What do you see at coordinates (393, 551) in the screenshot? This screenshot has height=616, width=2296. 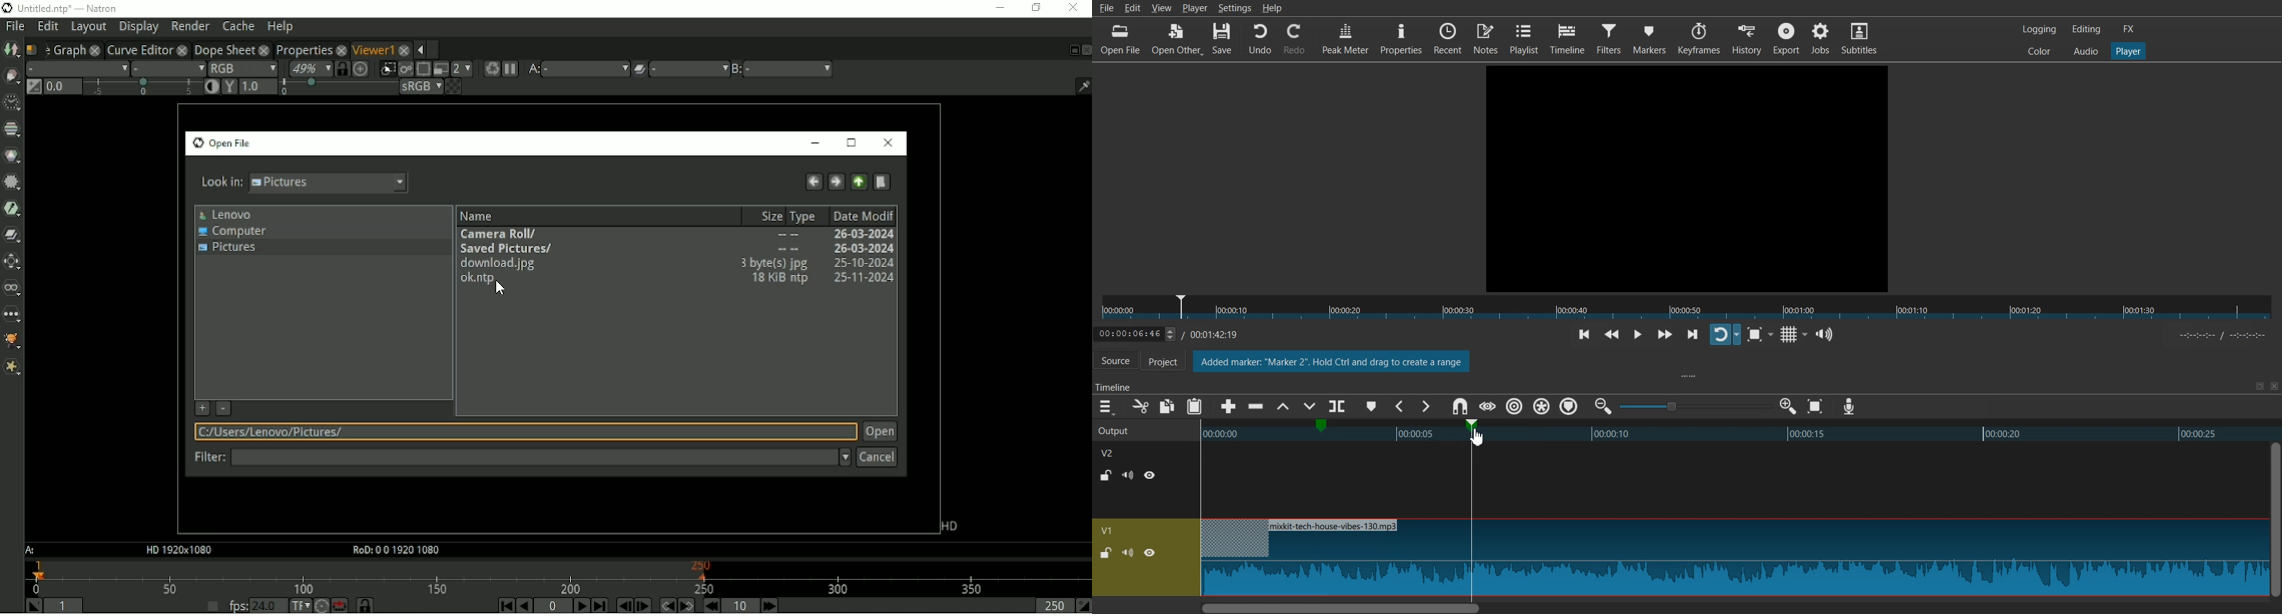 I see `RoD` at bounding box center [393, 551].